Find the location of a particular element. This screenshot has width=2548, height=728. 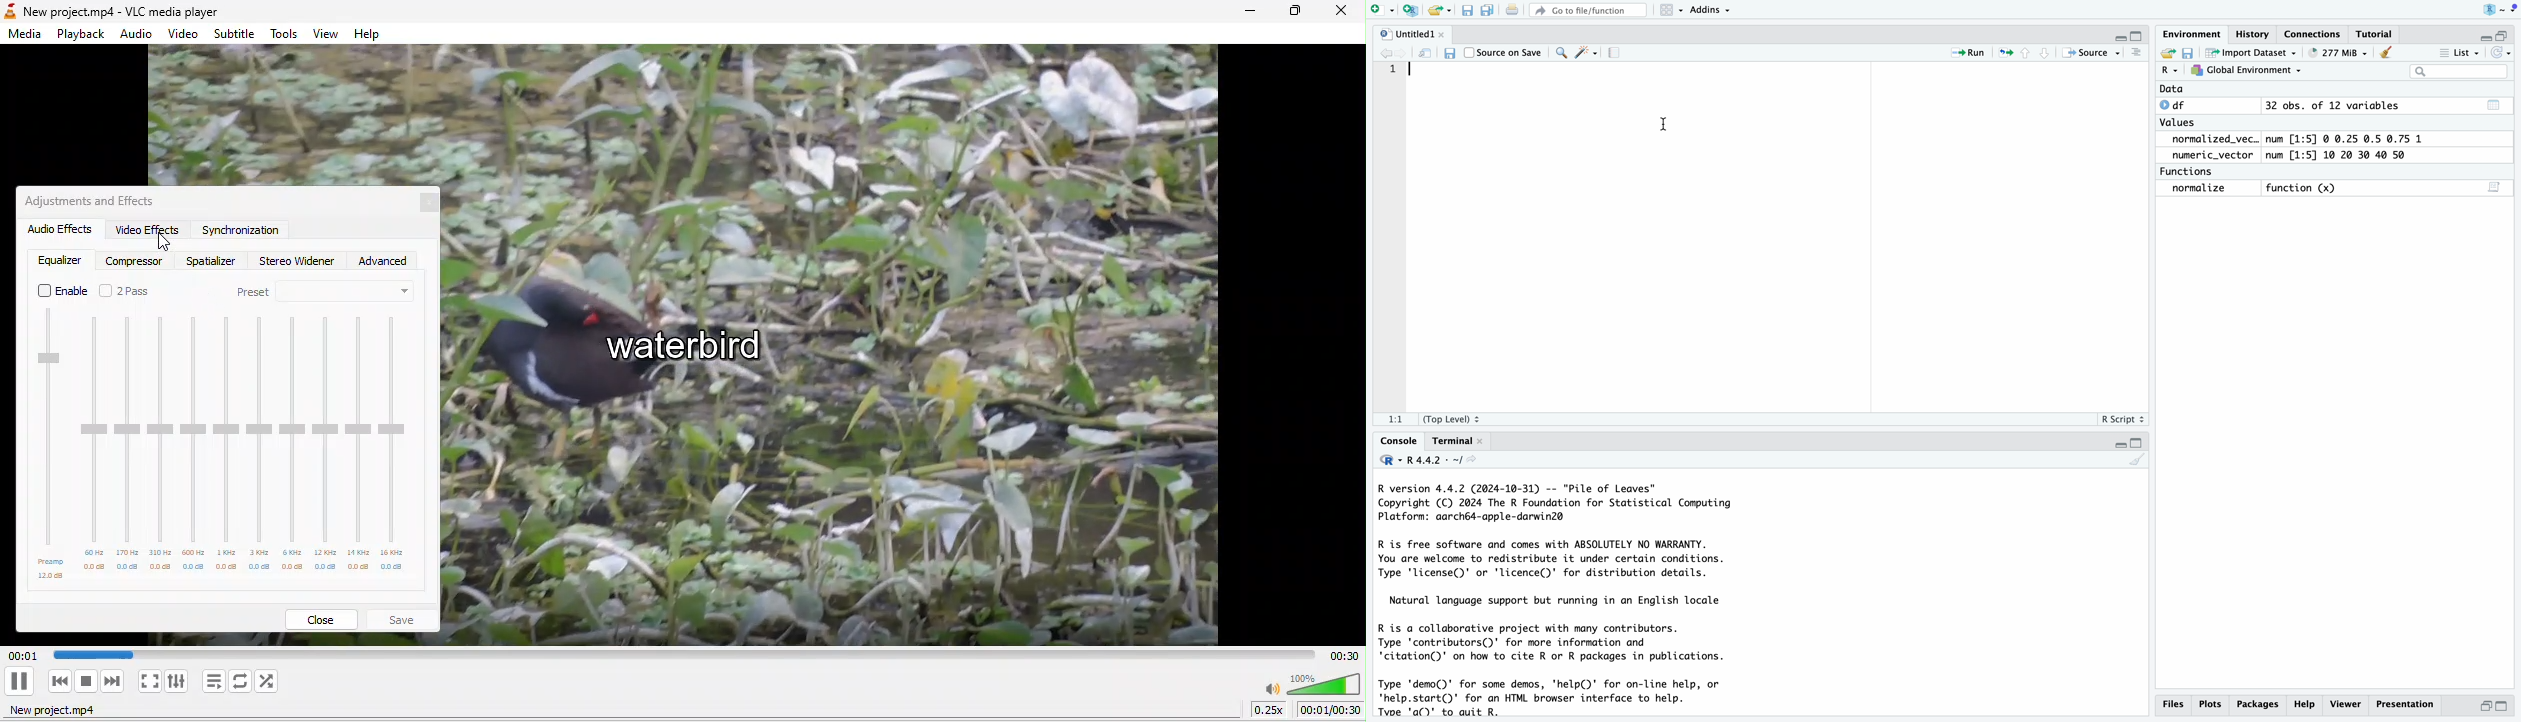

Tutorial is located at coordinates (2376, 34).